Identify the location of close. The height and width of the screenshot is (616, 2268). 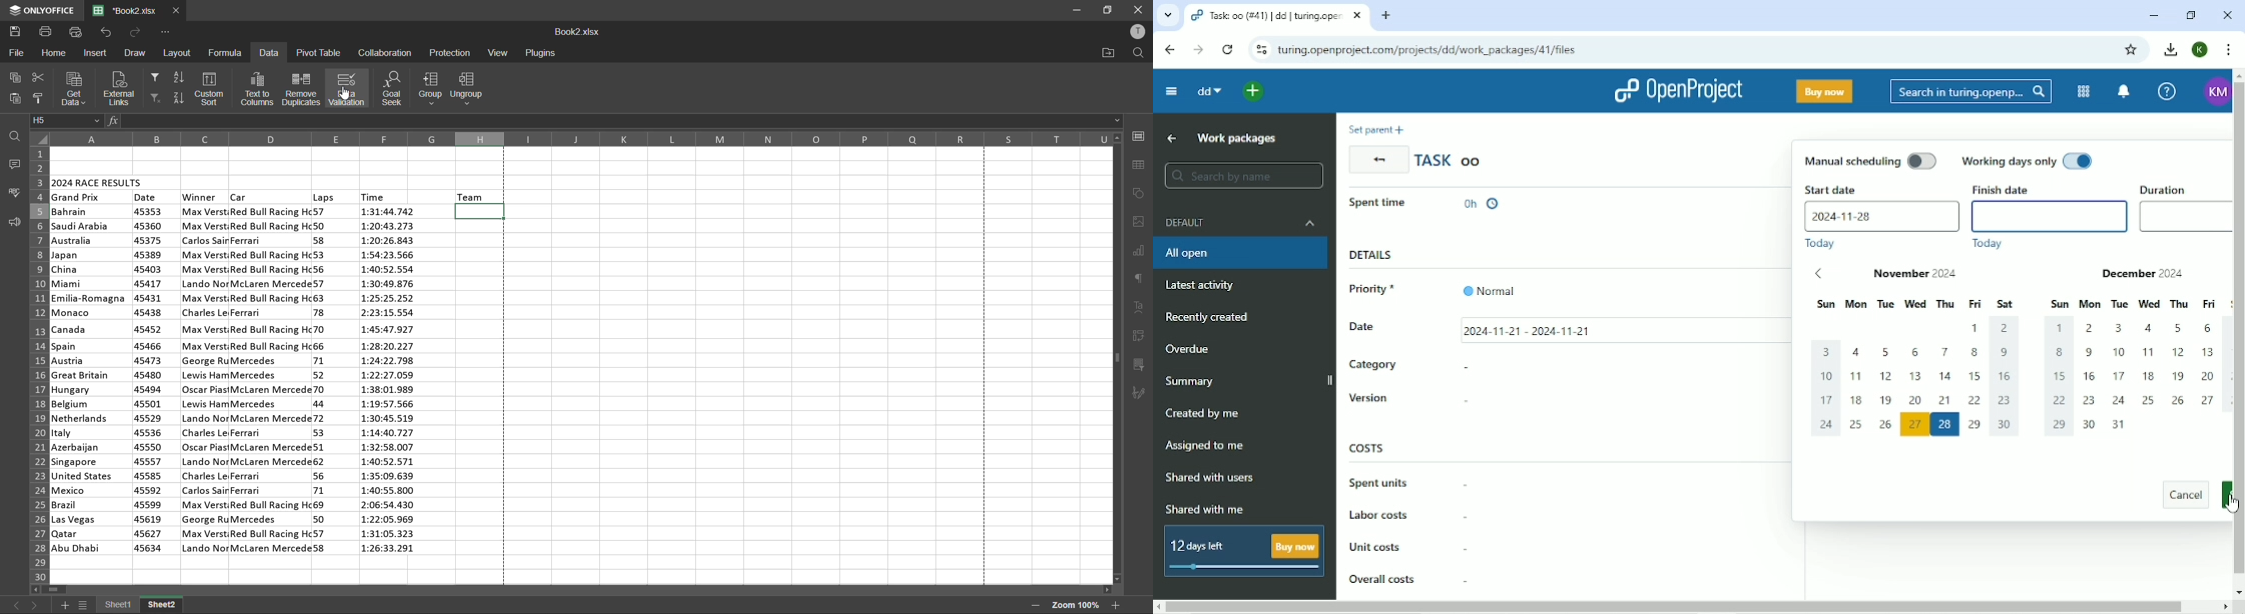
(1137, 9).